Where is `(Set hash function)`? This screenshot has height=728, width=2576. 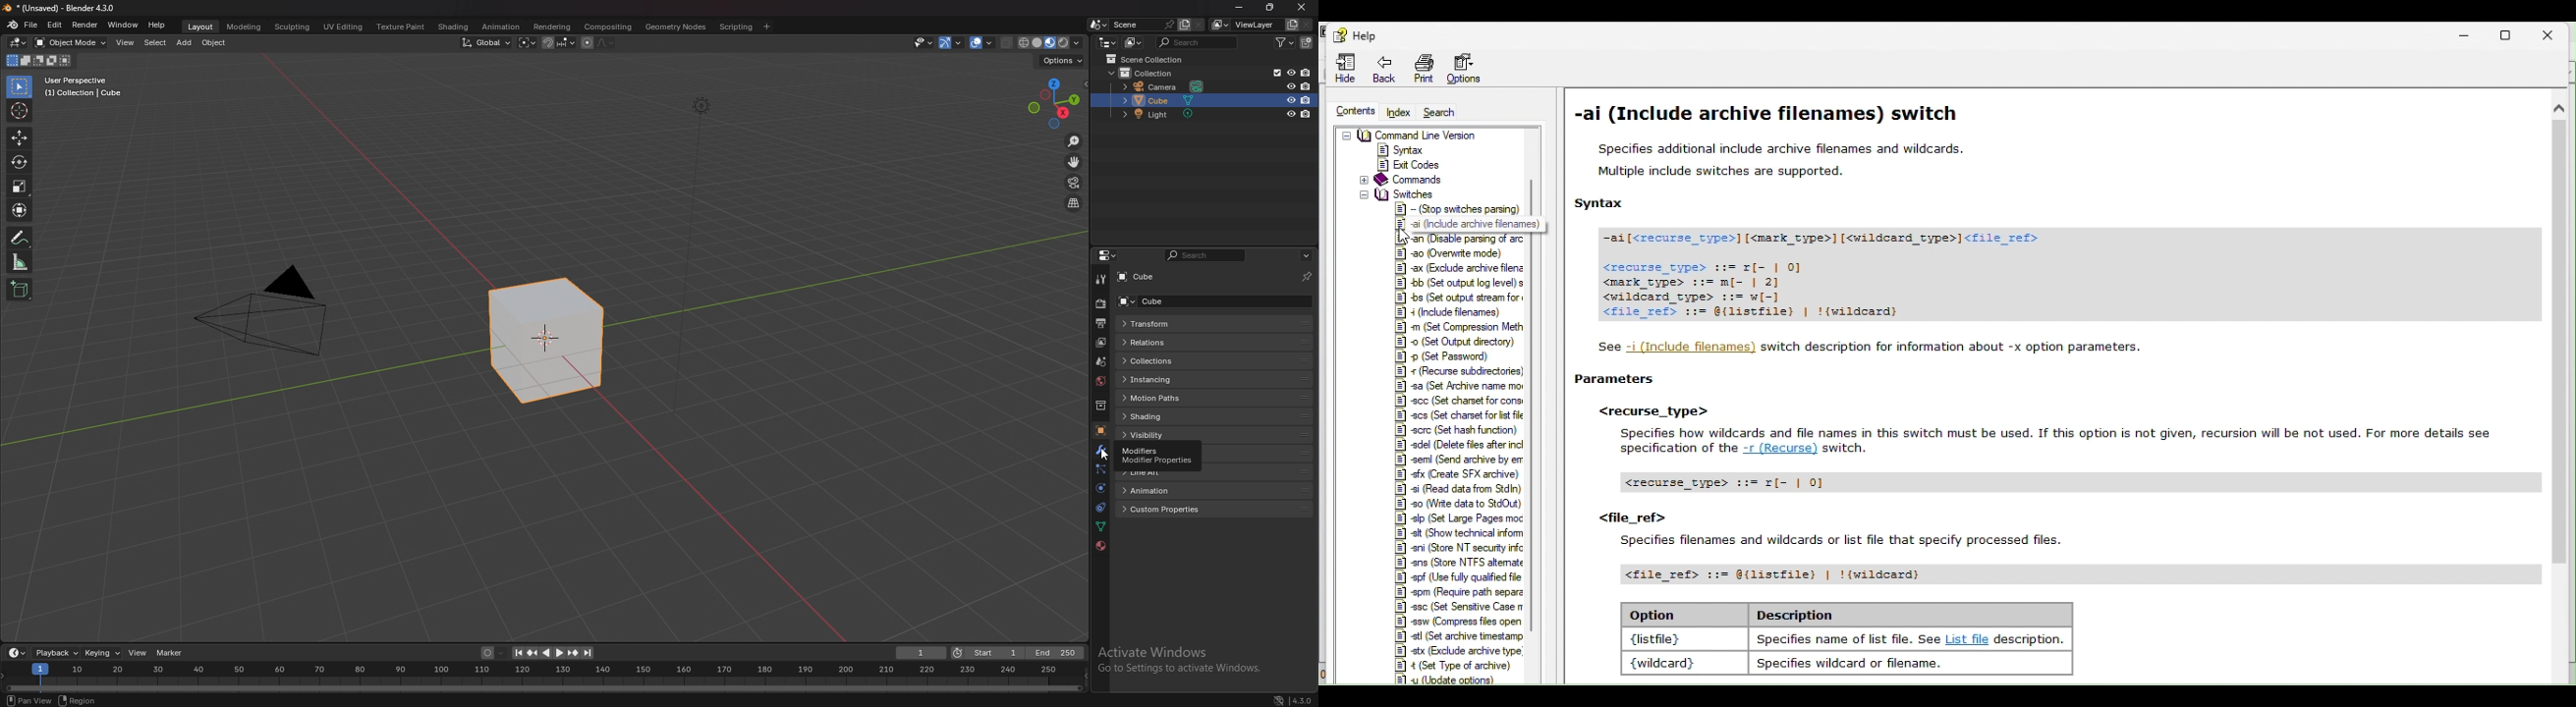 (Set hash function) is located at coordinates (1458, 430).